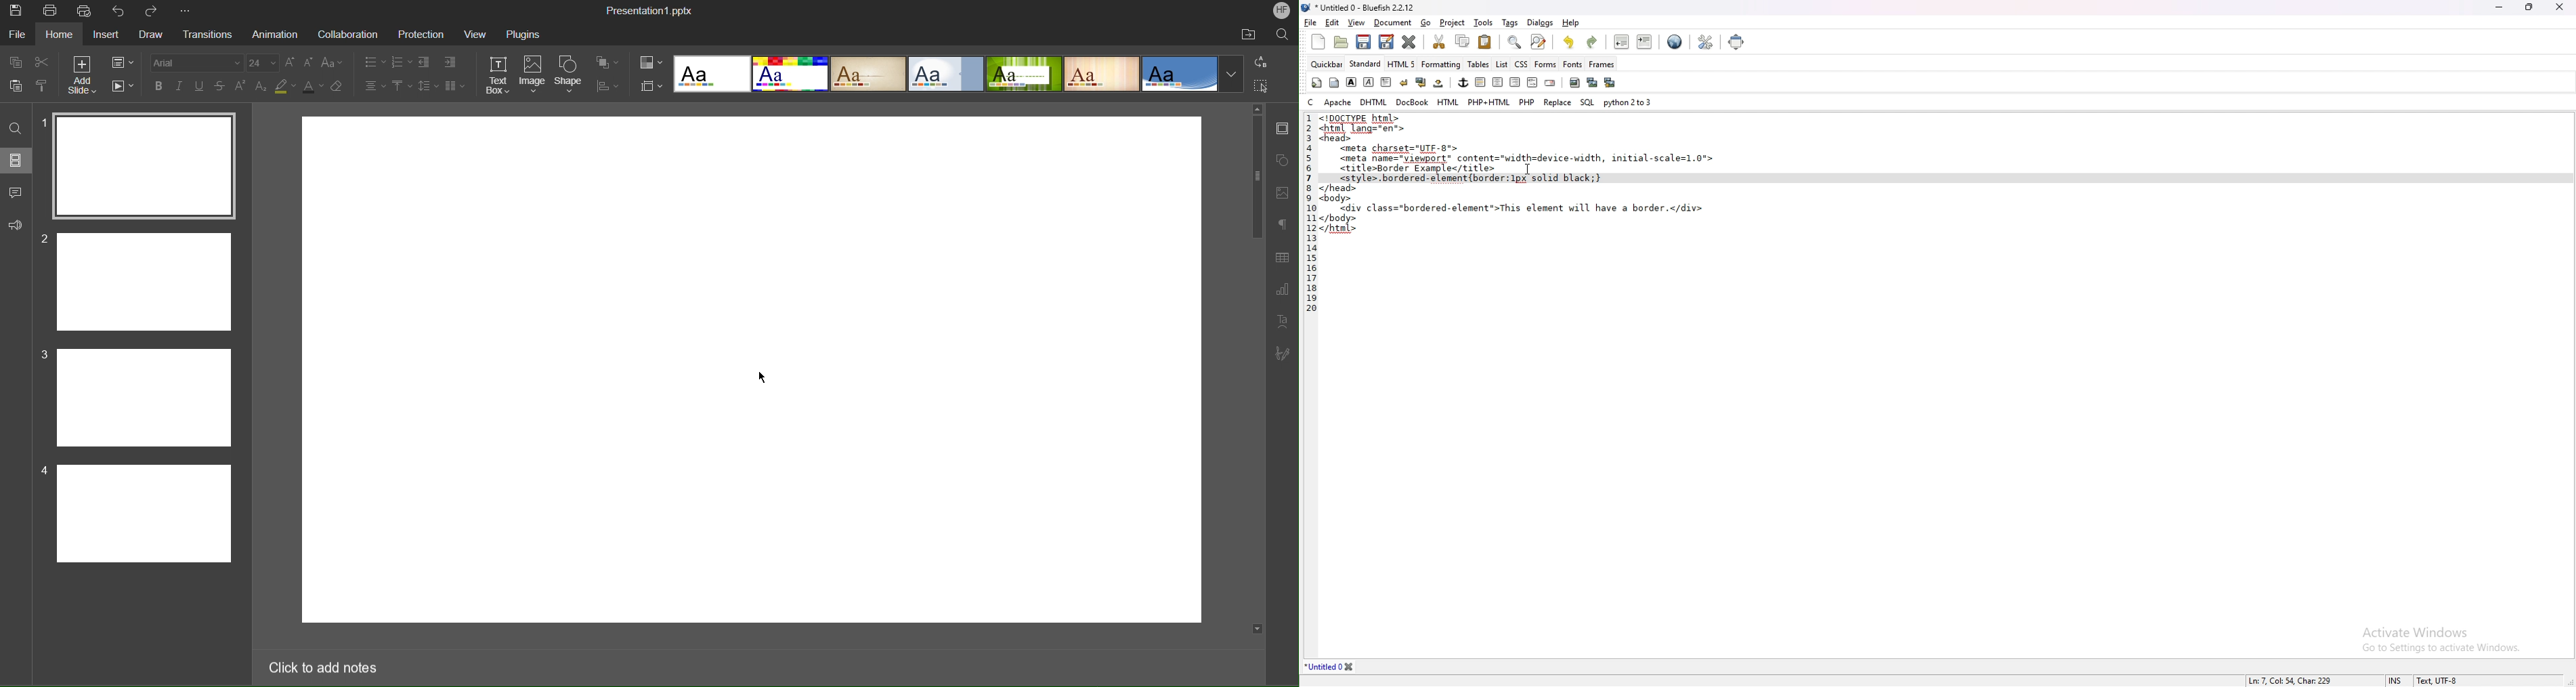  I want to click on More Options, so click(185, 12).